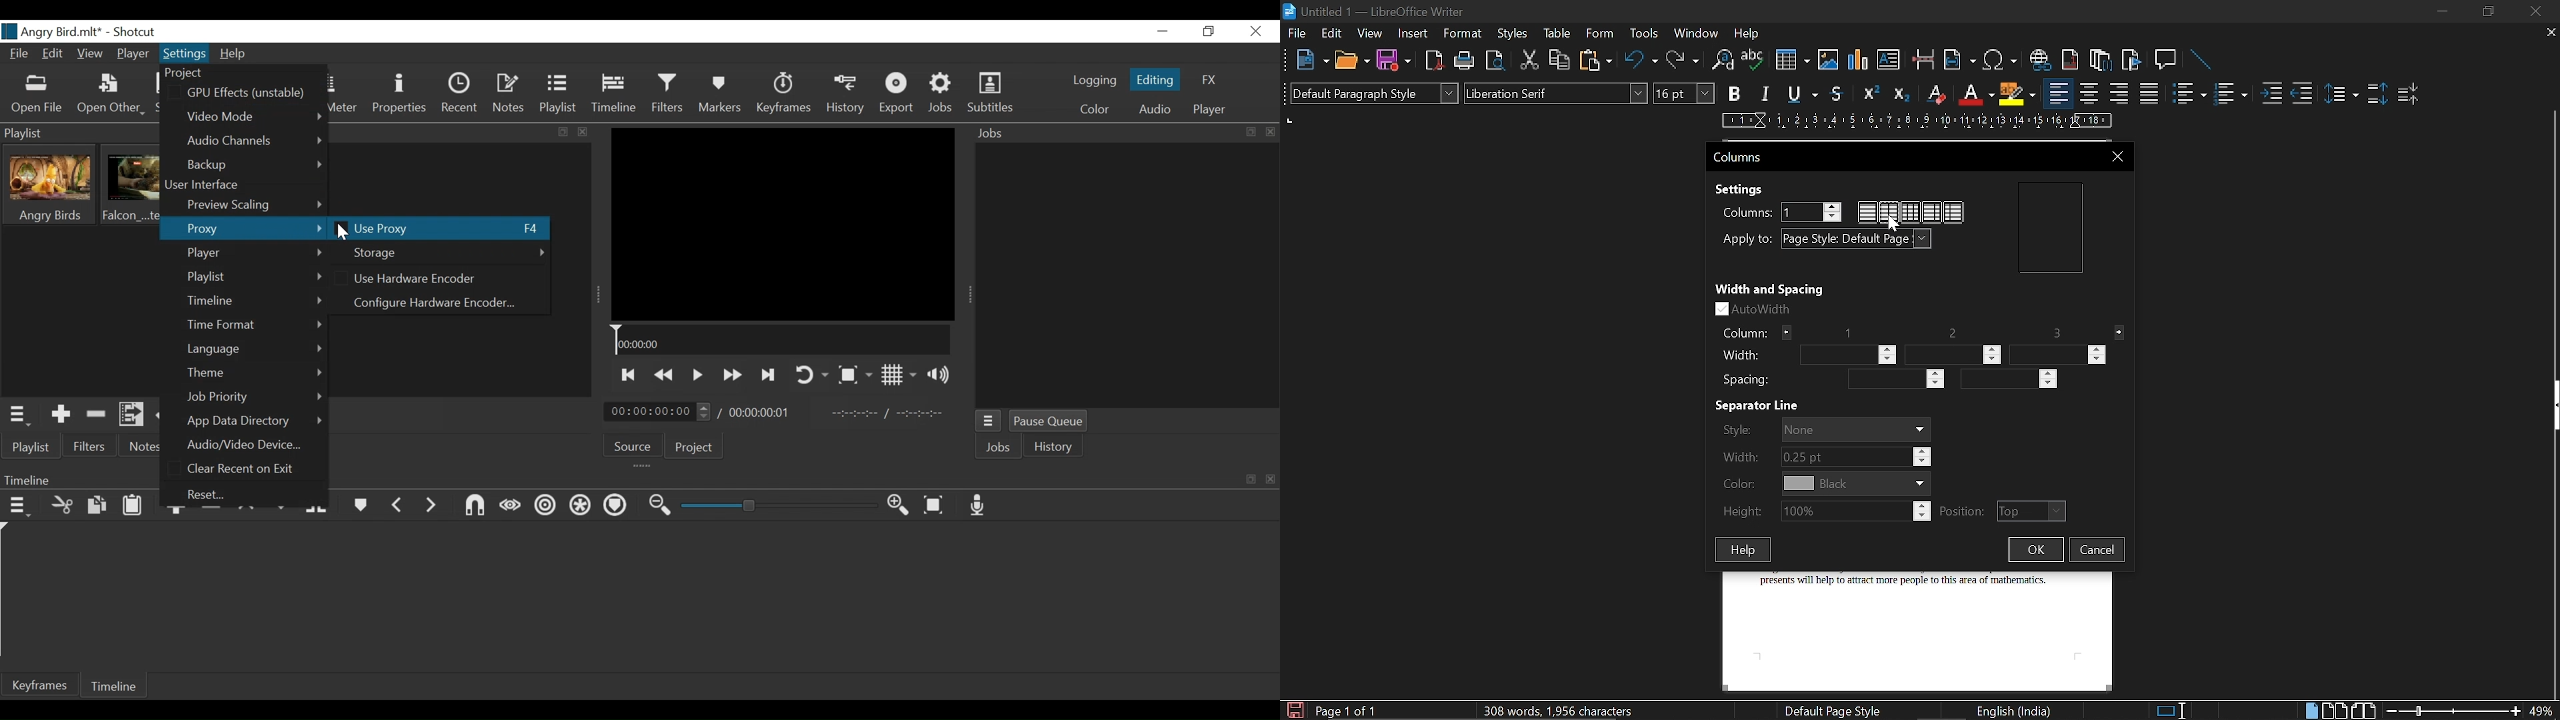  Describe the element at coordinates (2365, 706) in the screenshot. I see `Book view` at that location.